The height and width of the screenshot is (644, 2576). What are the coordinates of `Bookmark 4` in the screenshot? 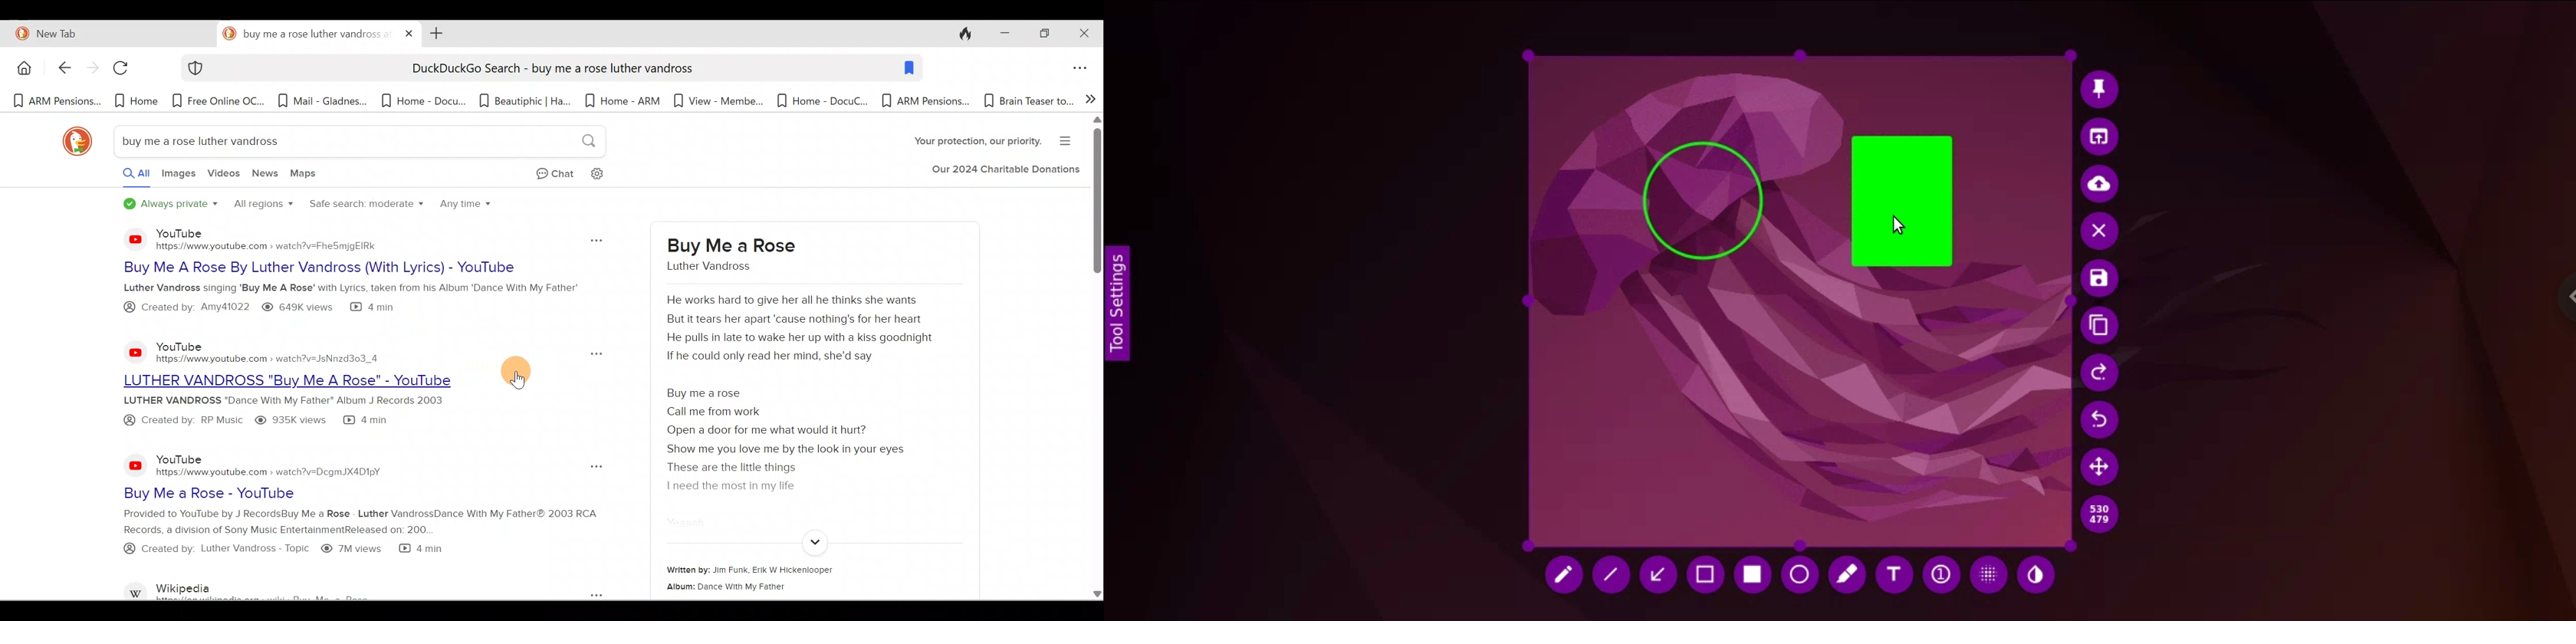 It's located at (322, 104).